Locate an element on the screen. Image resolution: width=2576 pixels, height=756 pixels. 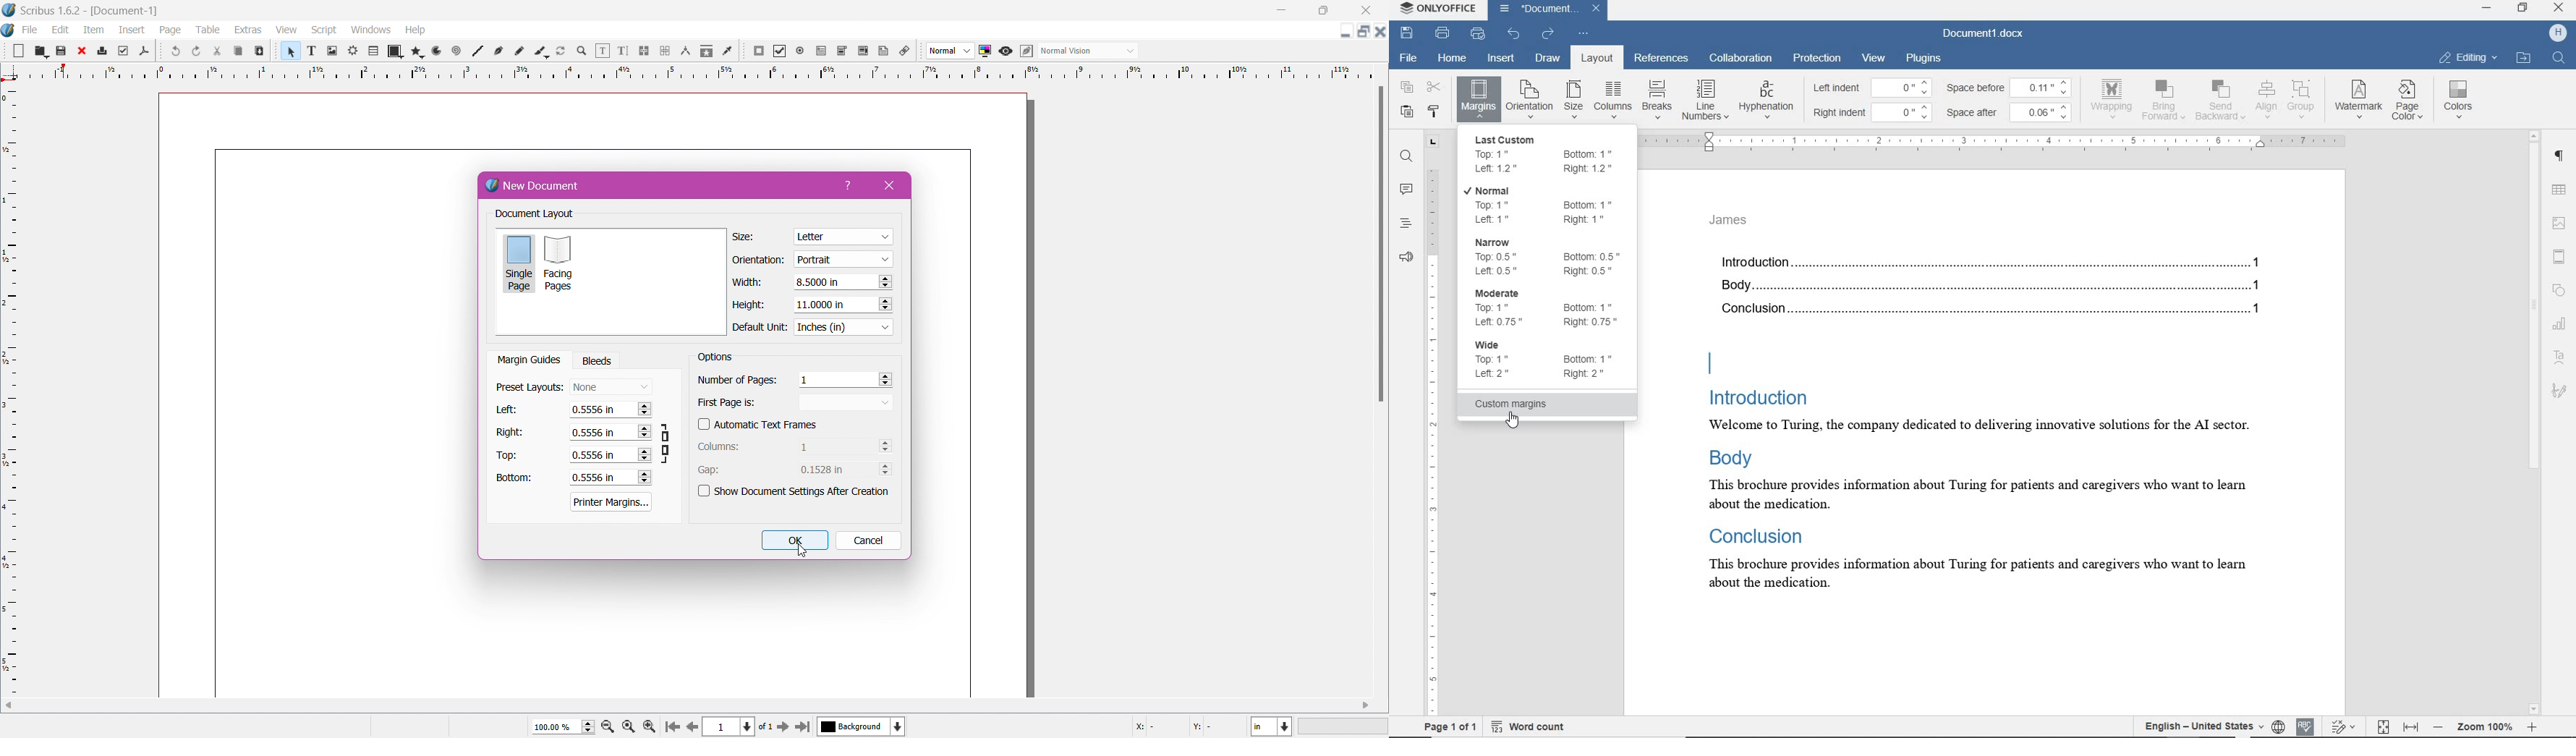
icon is located at coordinates (538, 52).